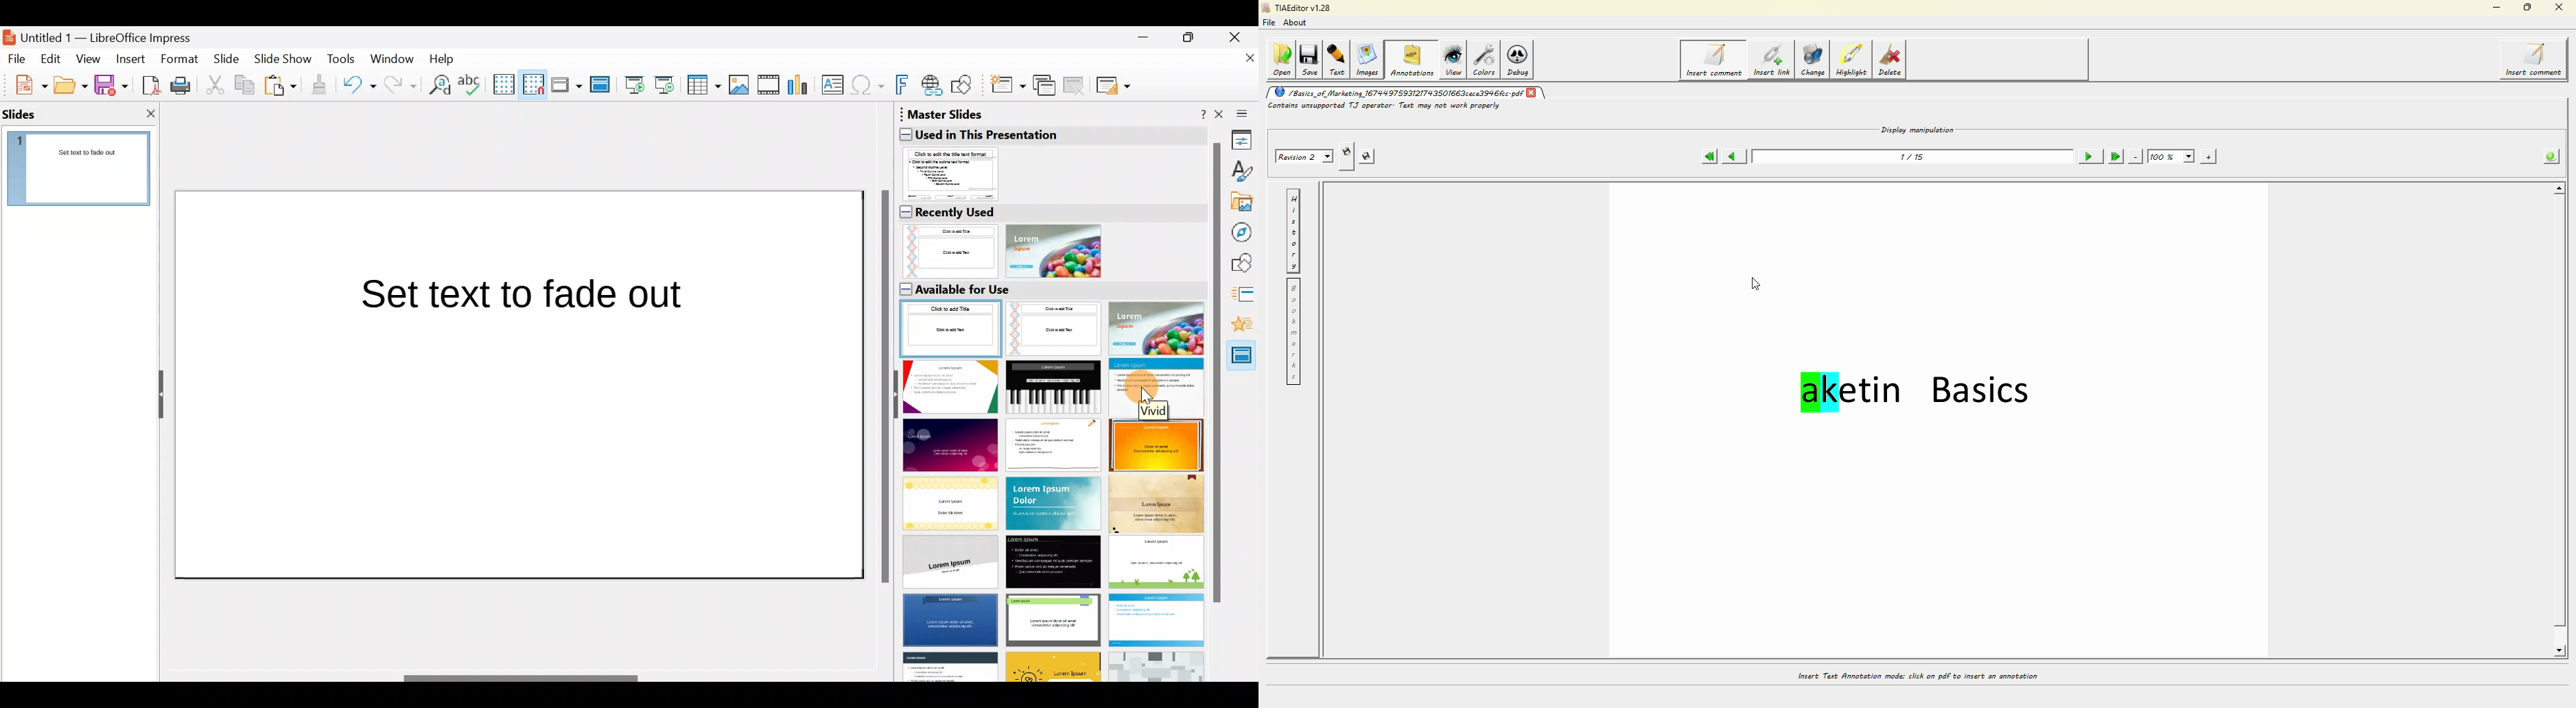  What do you see at coordinates (1243, 139) in the screenshot?
I see `Properties` at bounding box center [1243, 139].